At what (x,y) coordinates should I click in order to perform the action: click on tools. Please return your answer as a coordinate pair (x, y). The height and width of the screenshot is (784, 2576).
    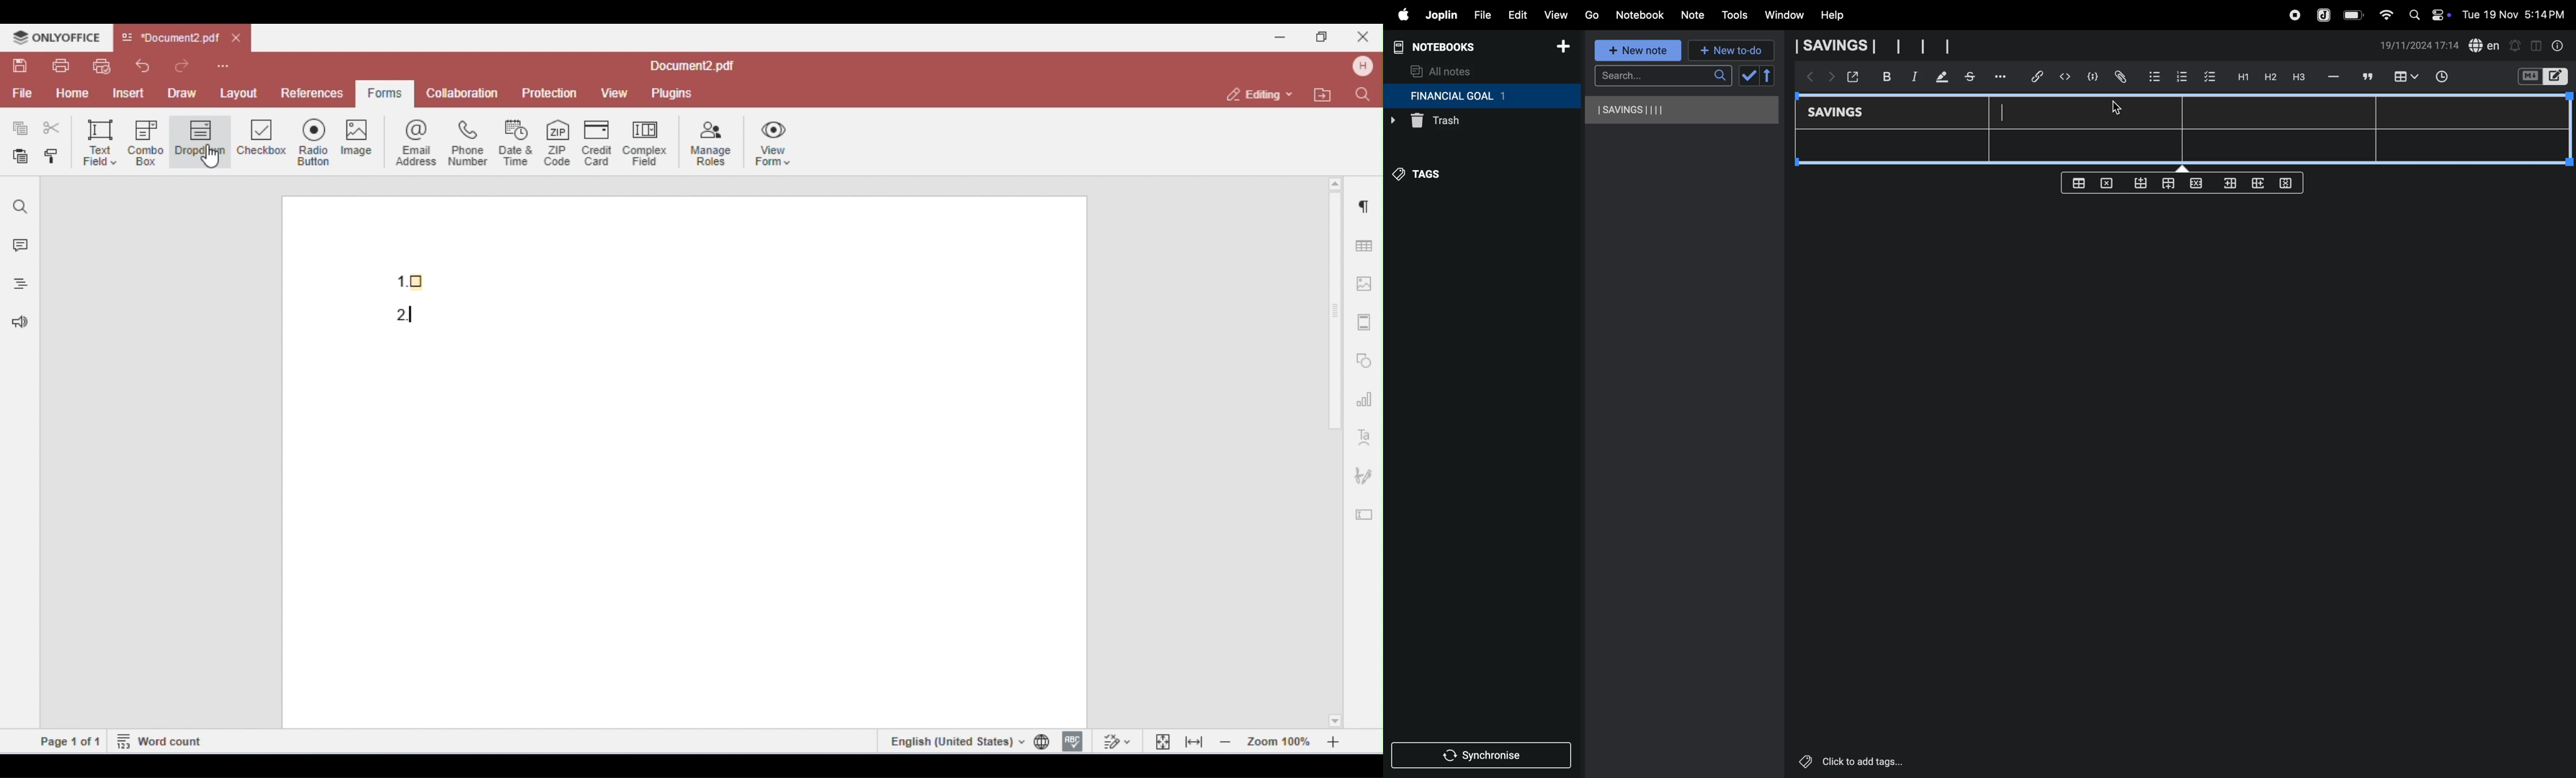
    Looking at the image, I should click on (1733, 15).